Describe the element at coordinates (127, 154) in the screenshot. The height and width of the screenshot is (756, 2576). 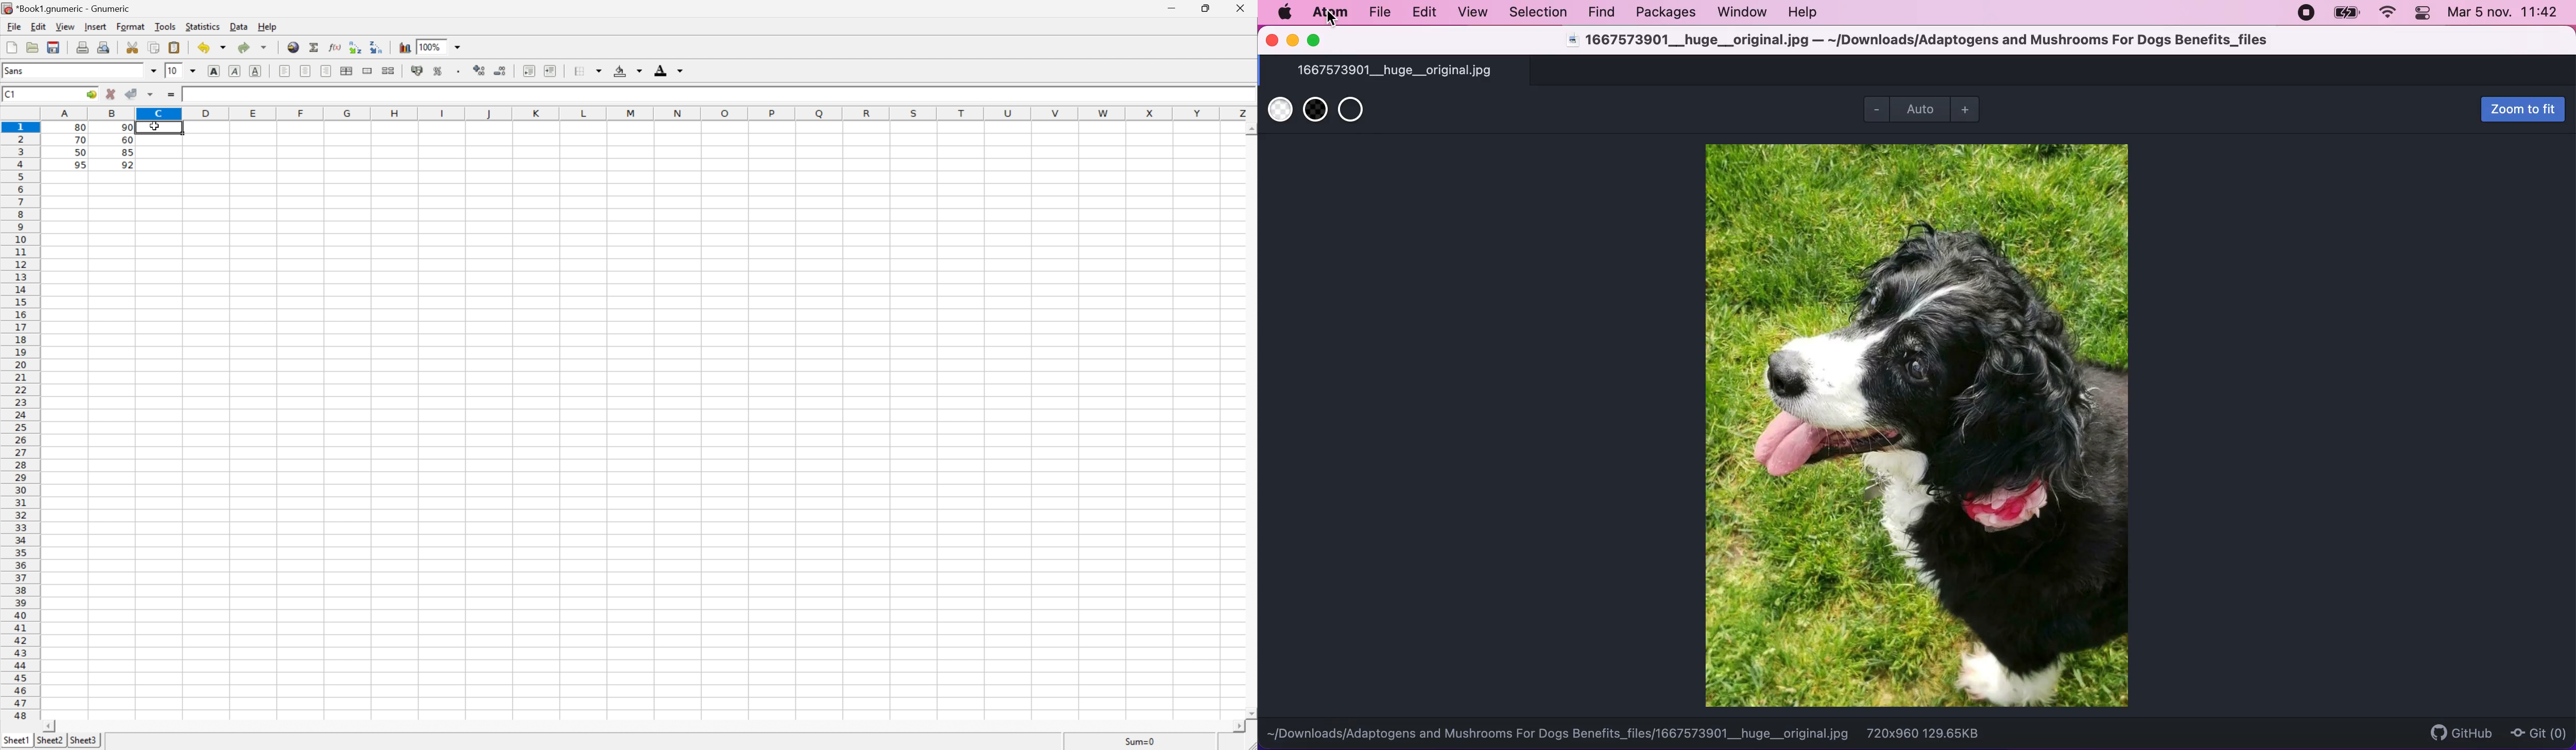
I see `85` at that location.